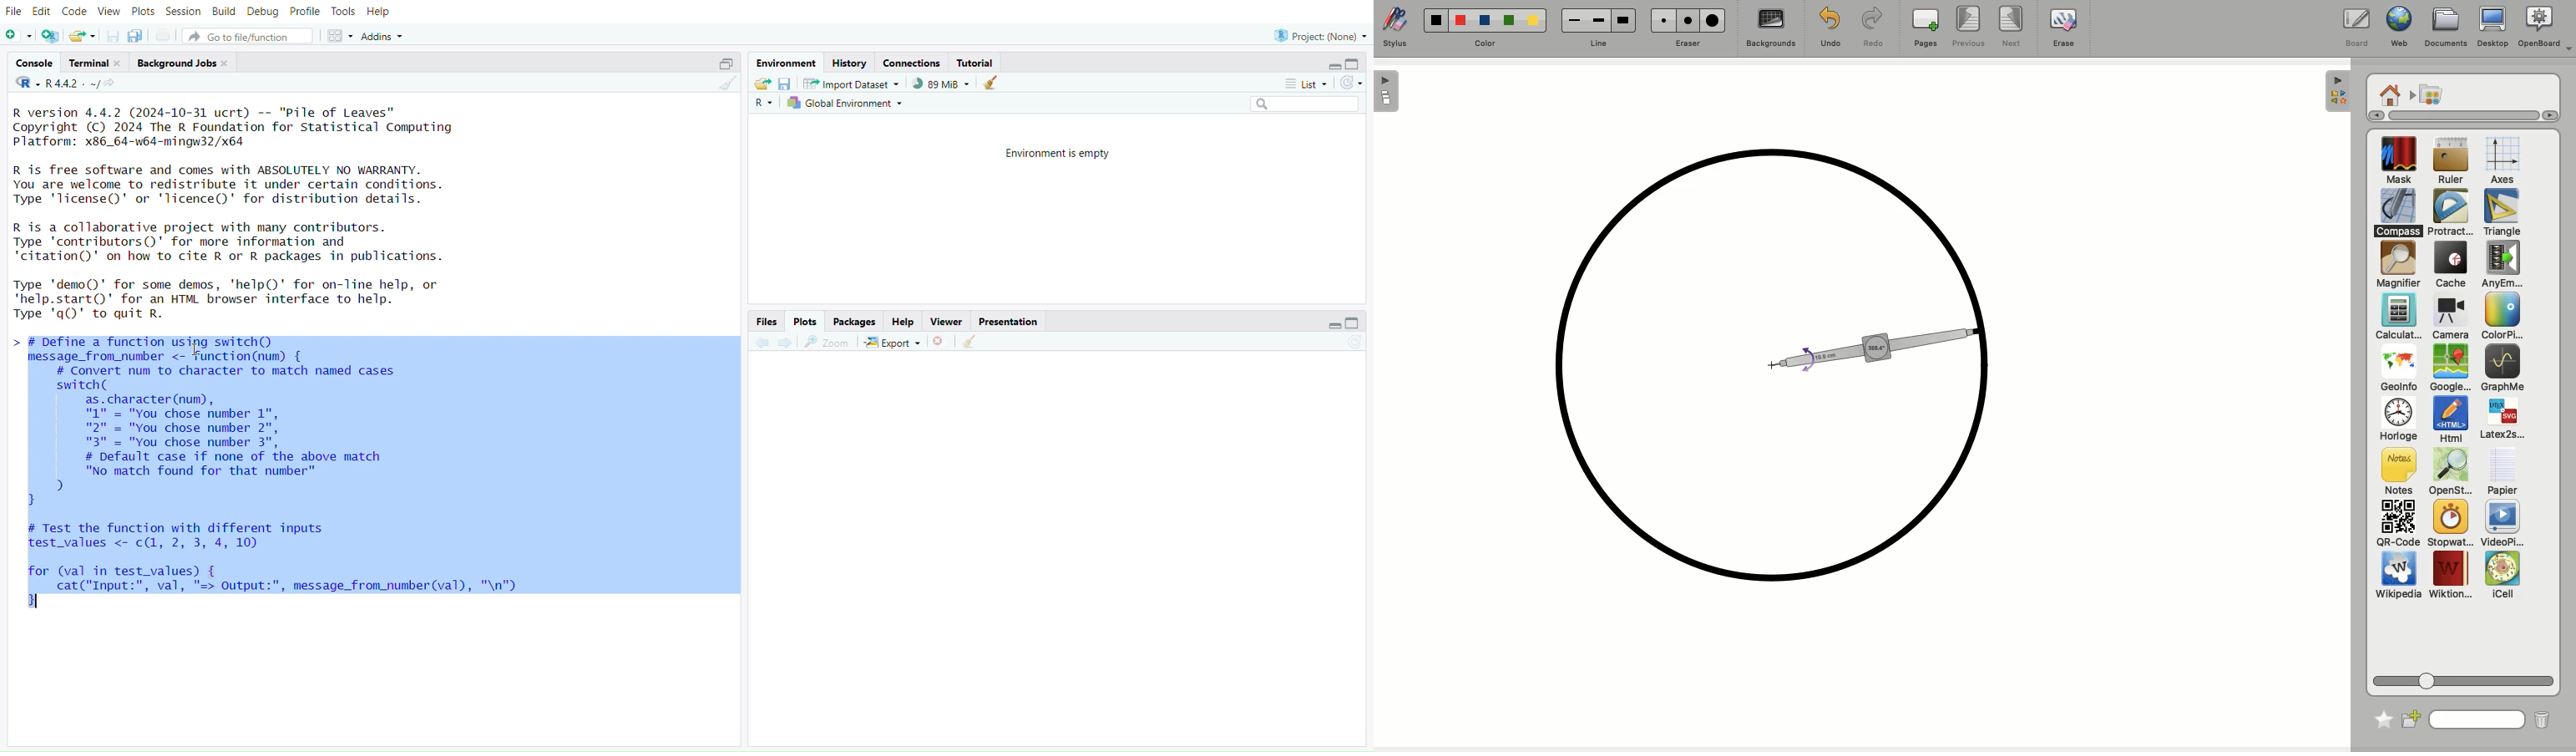  I want to click on R 4.4.2~/, so click(71, 85).